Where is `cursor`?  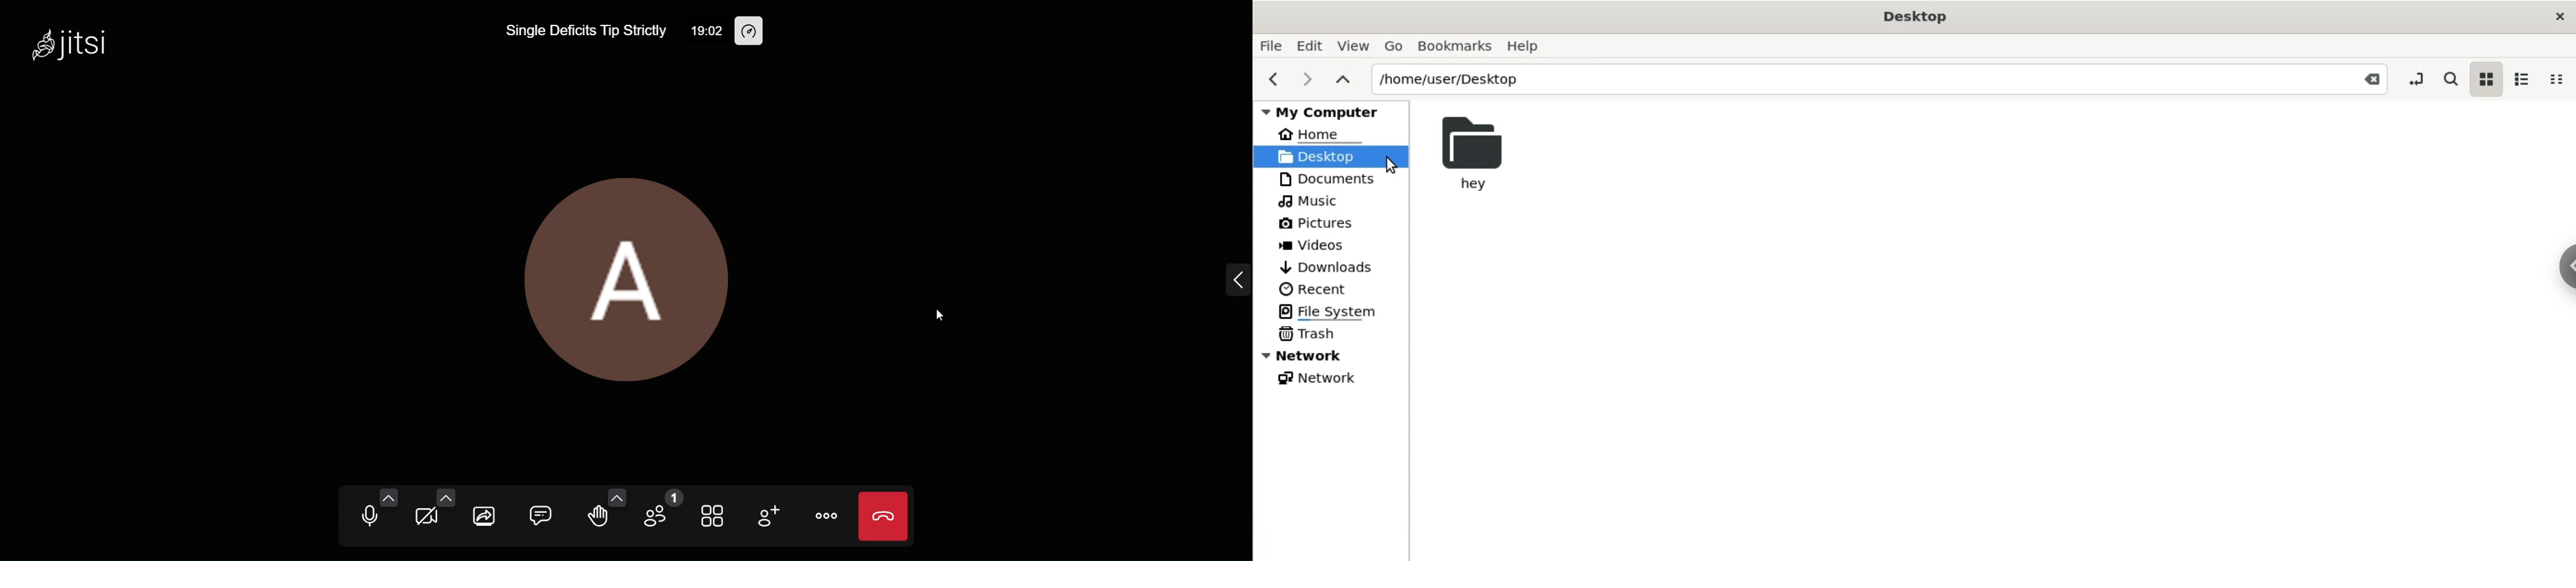 cursor is located at coordinates (936, 314).